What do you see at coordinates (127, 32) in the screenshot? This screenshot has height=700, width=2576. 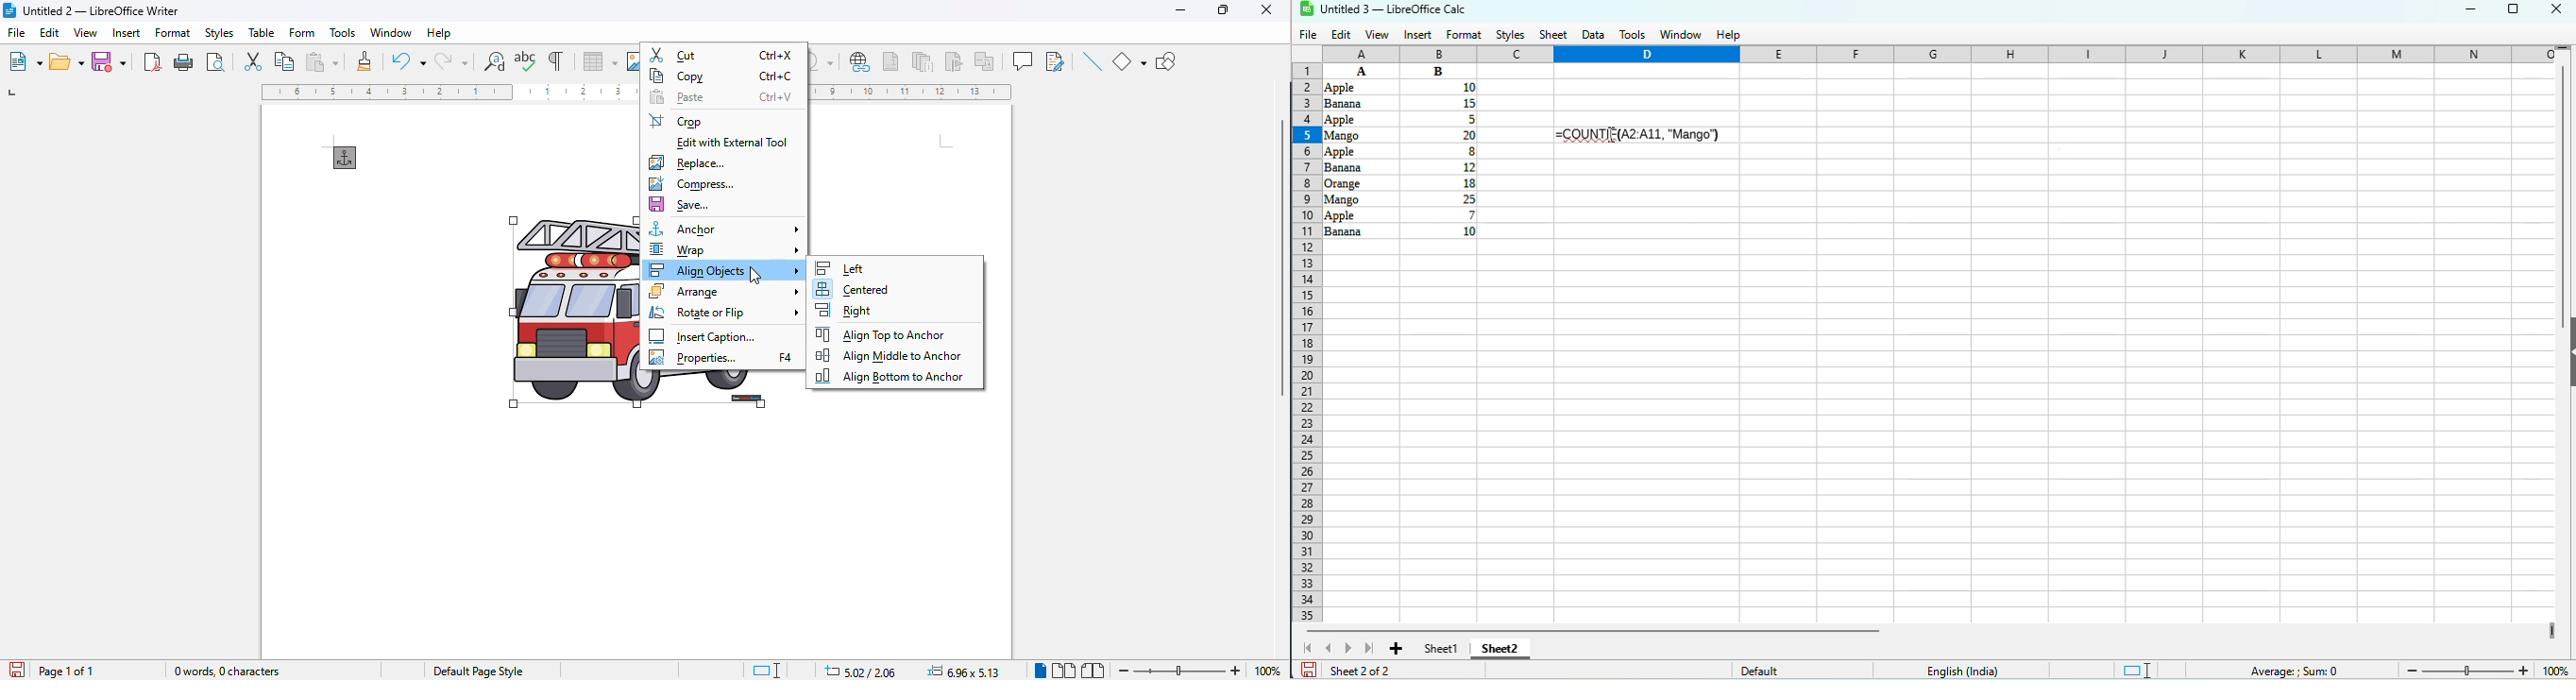 I see `insert` at bounding box center [127, 32].